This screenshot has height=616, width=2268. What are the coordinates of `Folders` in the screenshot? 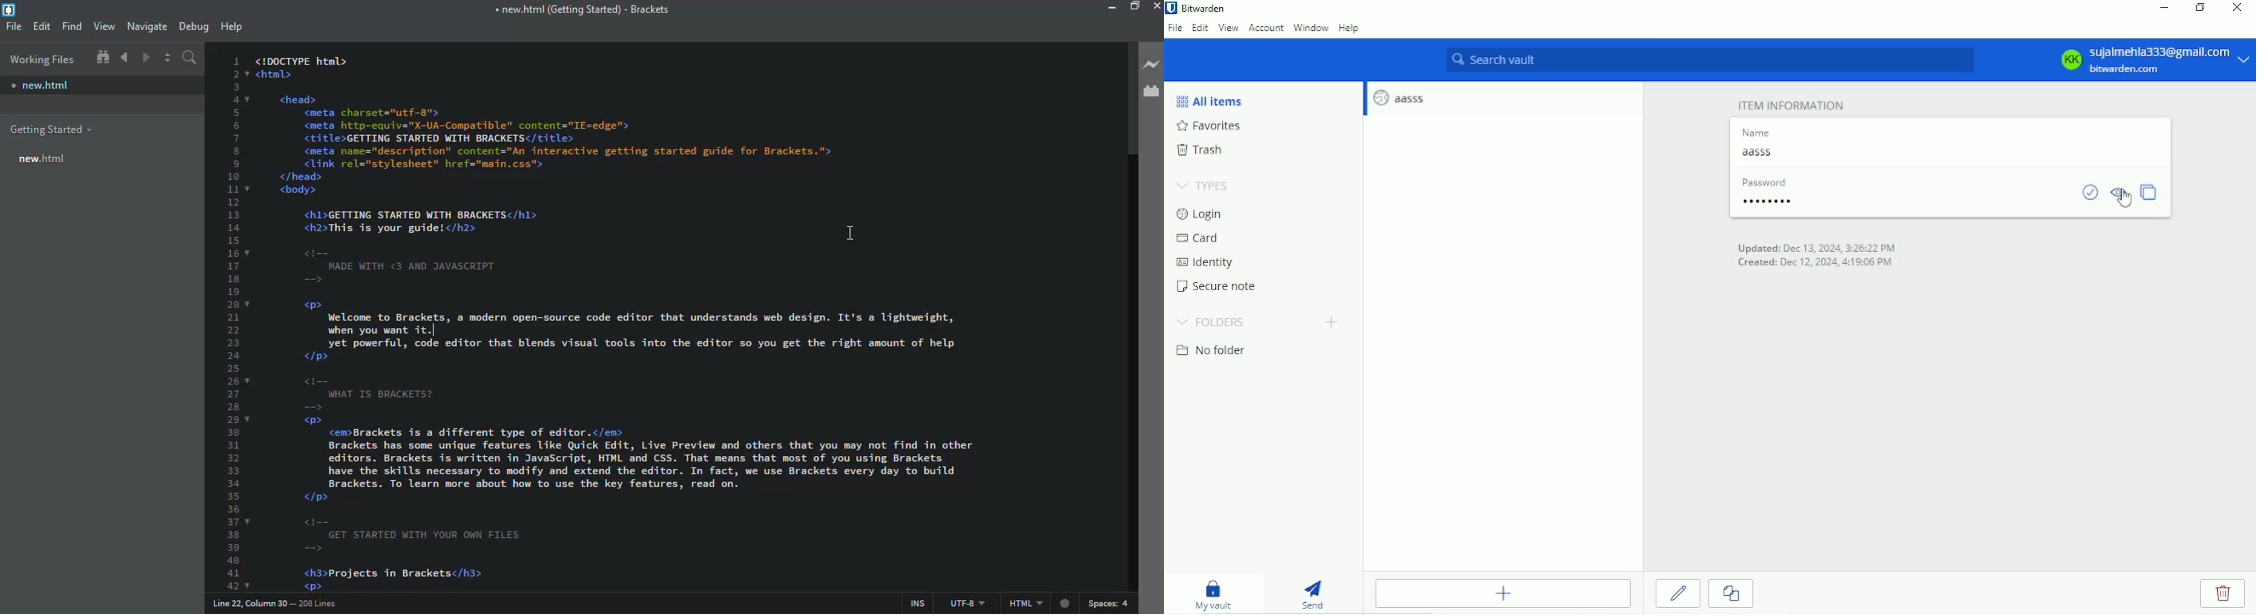 It's located at (1211, 322).